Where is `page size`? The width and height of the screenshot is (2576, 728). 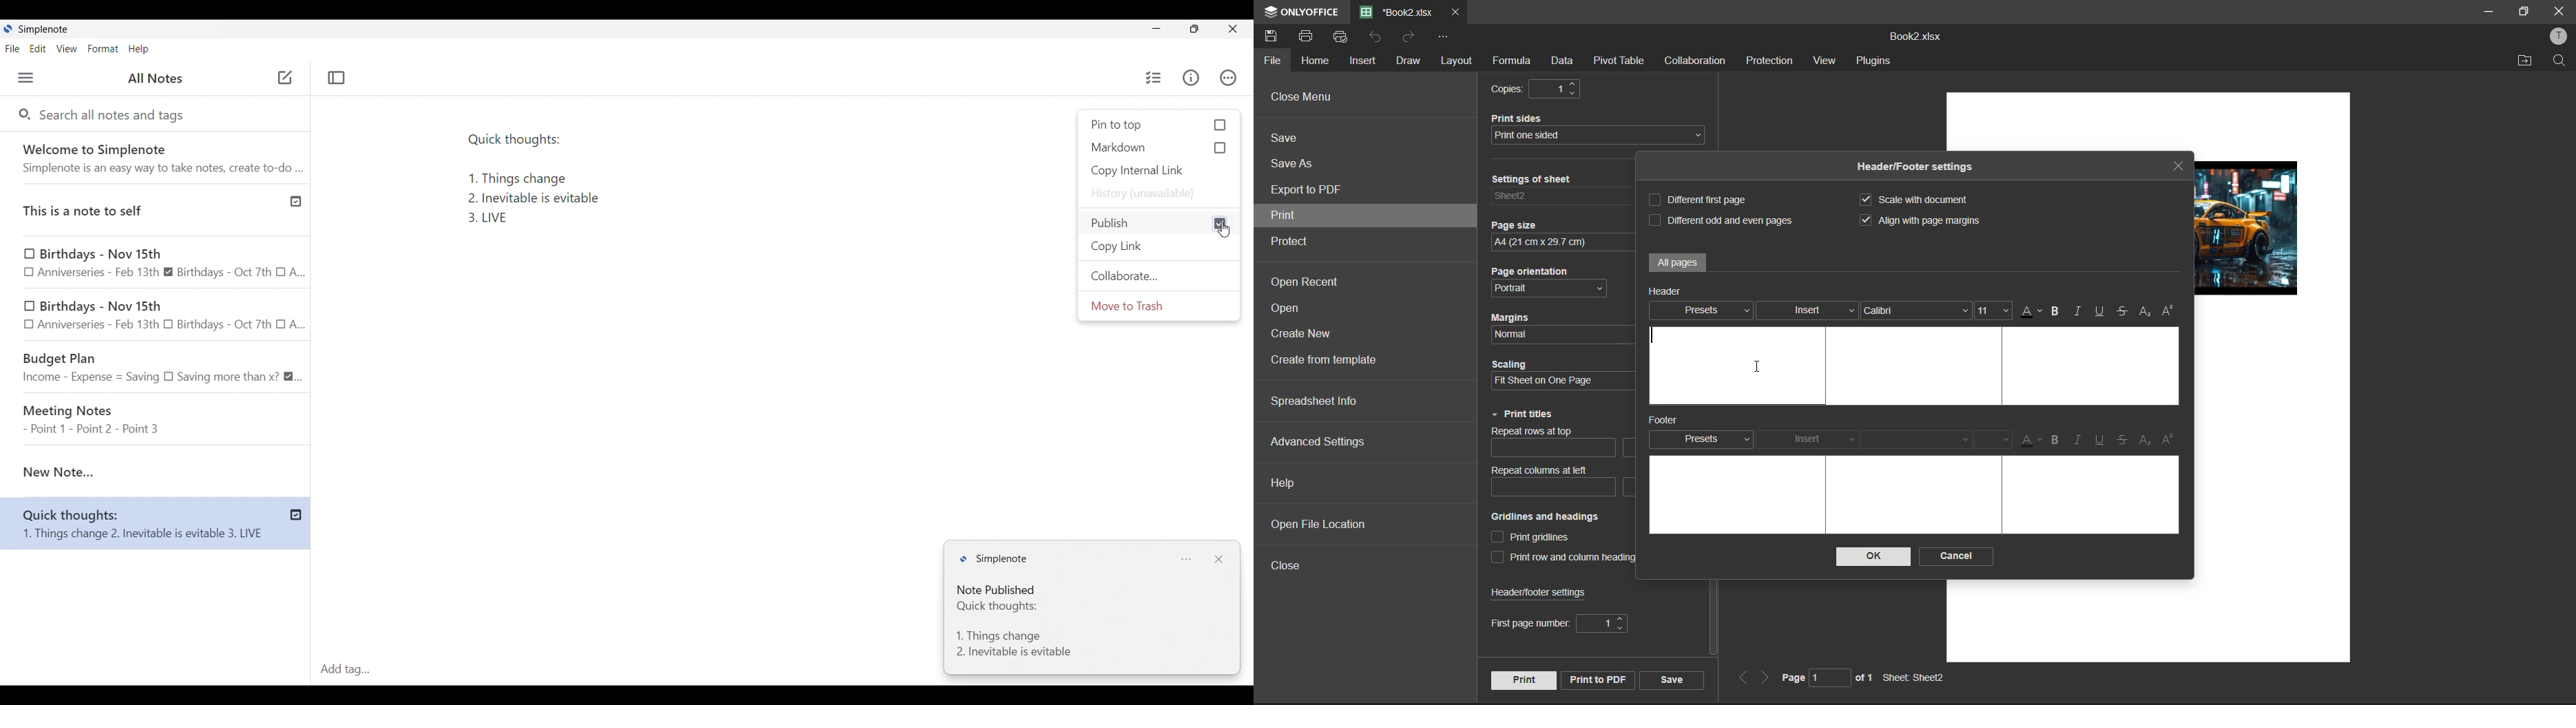 page size is located at coordinates (1556, 233).